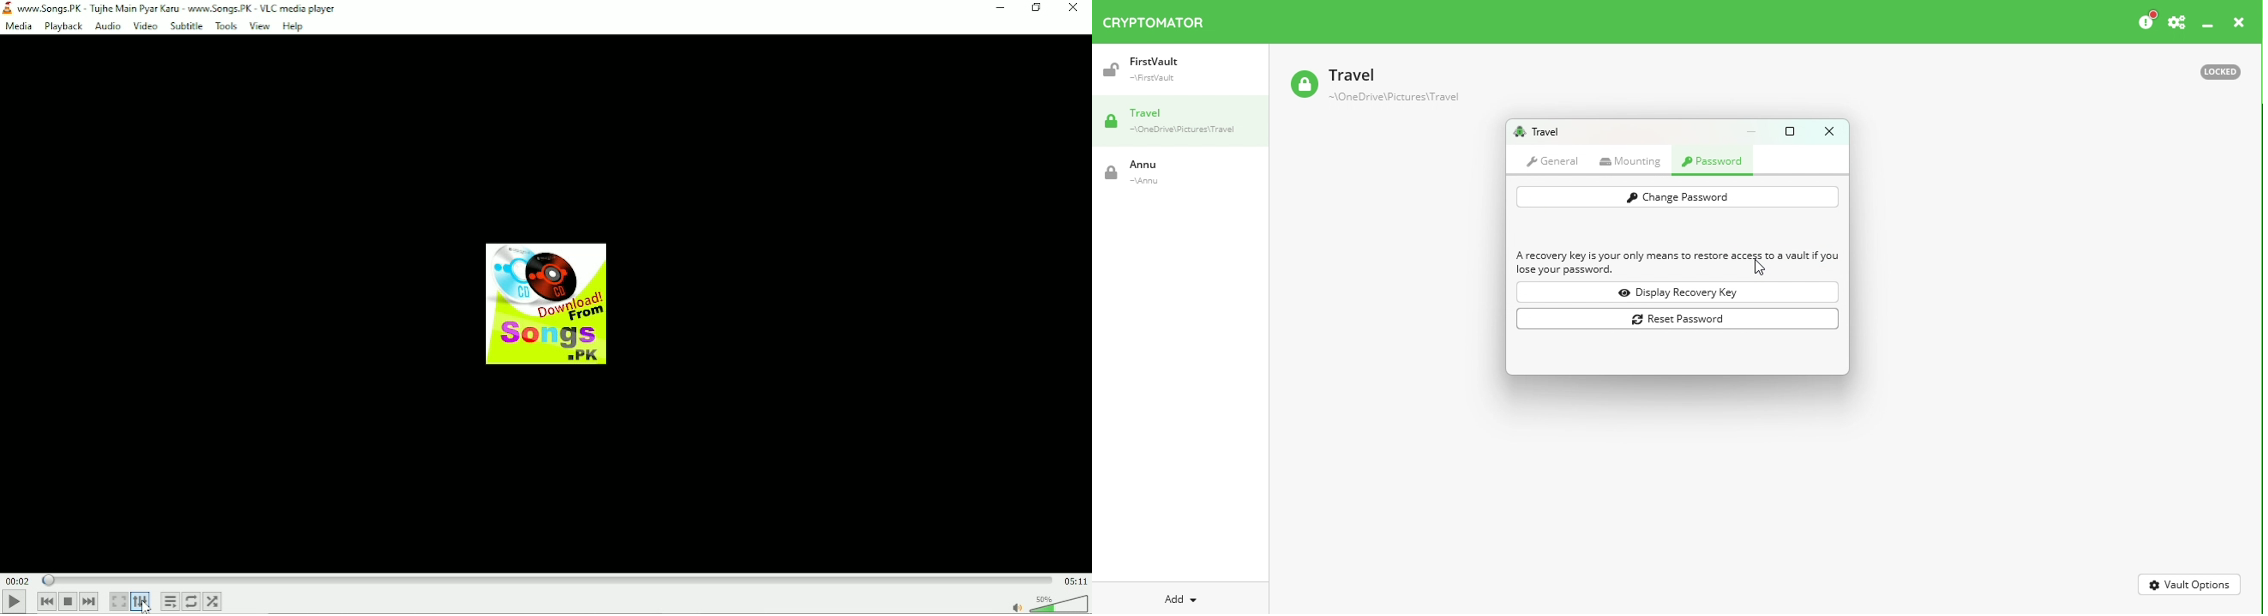 The width and height of the screenshot is (2268, 616). What do you see at coordinates (172, 8) in the screenshot?
I see `Title` at bounding box center [172, 8].